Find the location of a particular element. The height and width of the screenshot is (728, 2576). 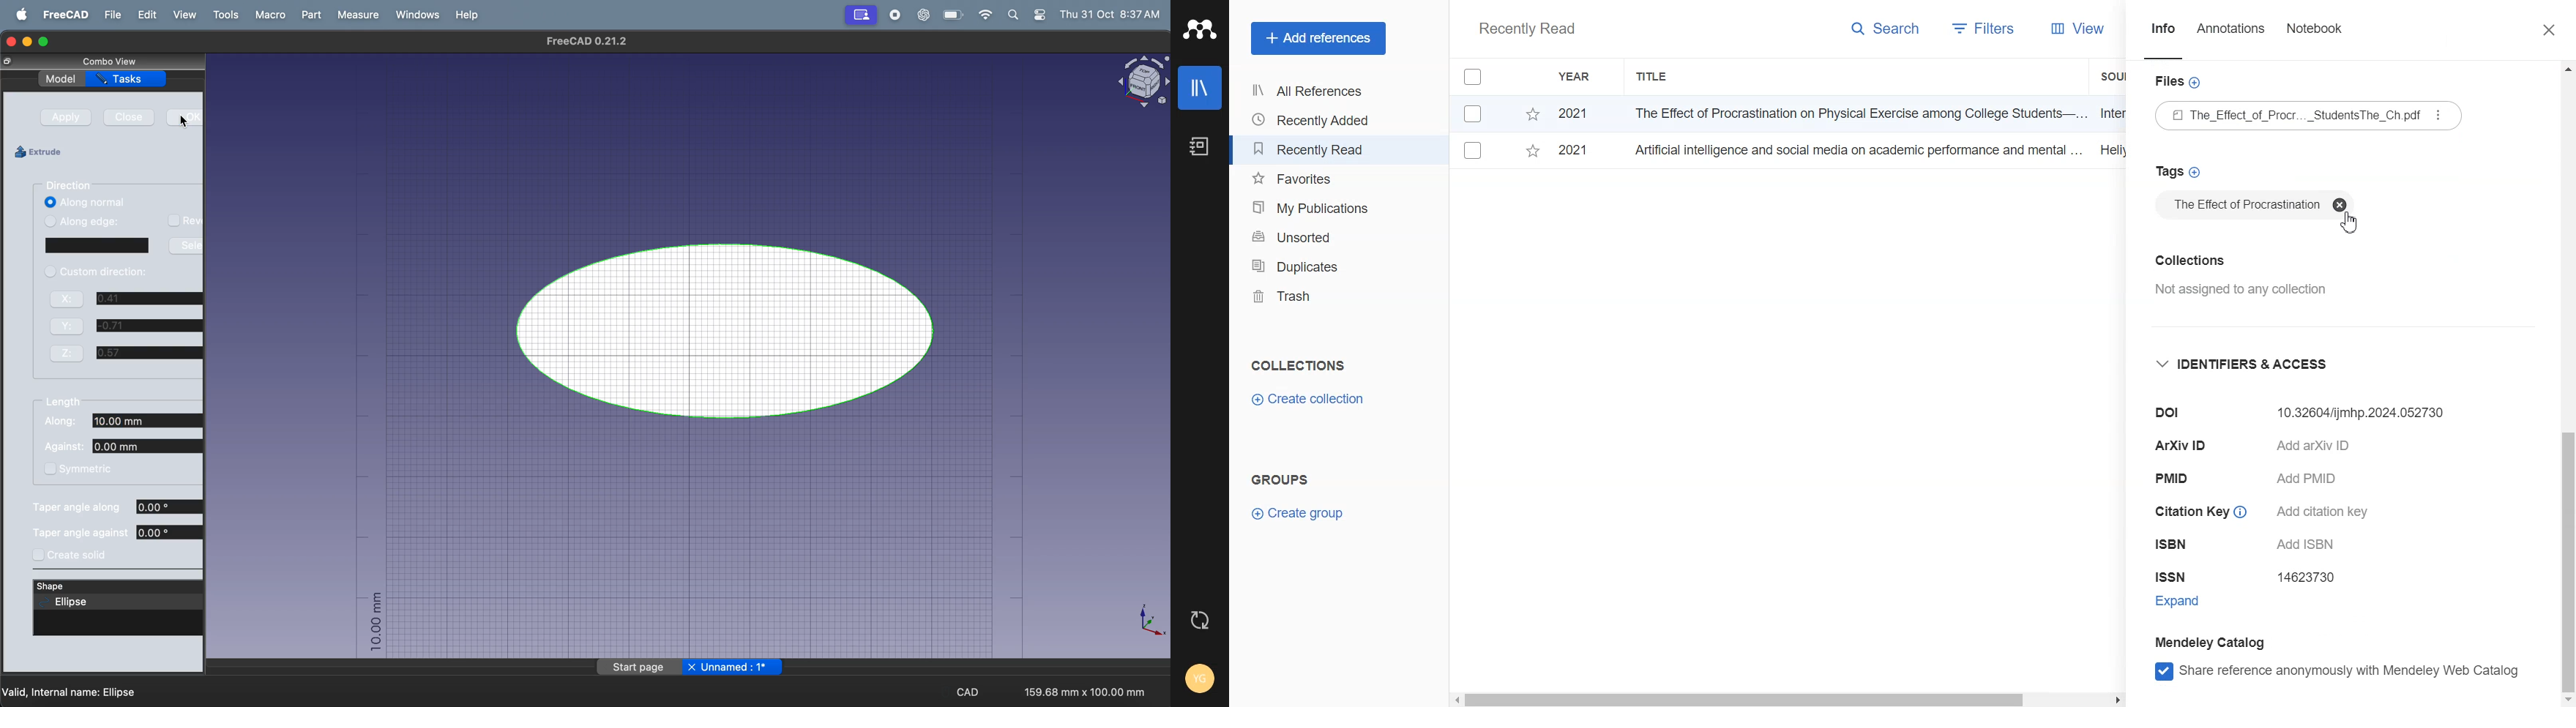

direction is located at coordinates (70, 186).